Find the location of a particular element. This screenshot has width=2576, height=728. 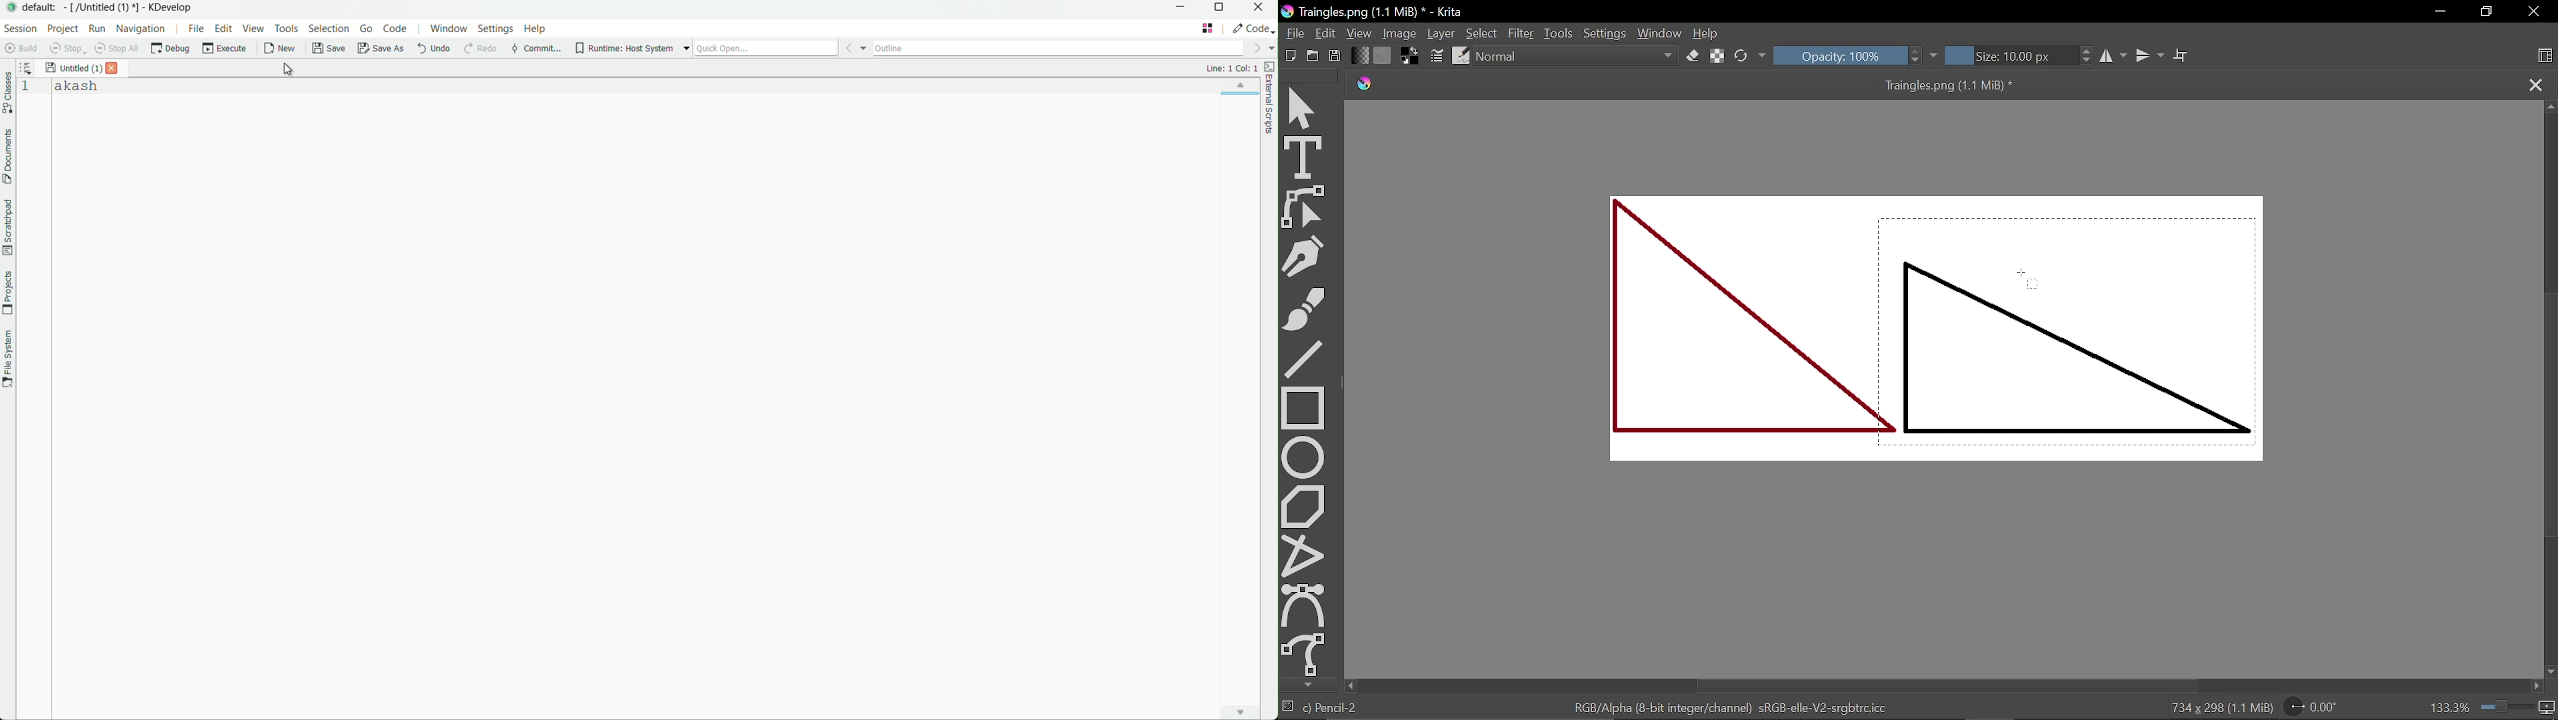

Layer is located at coordinates (1441, 34).